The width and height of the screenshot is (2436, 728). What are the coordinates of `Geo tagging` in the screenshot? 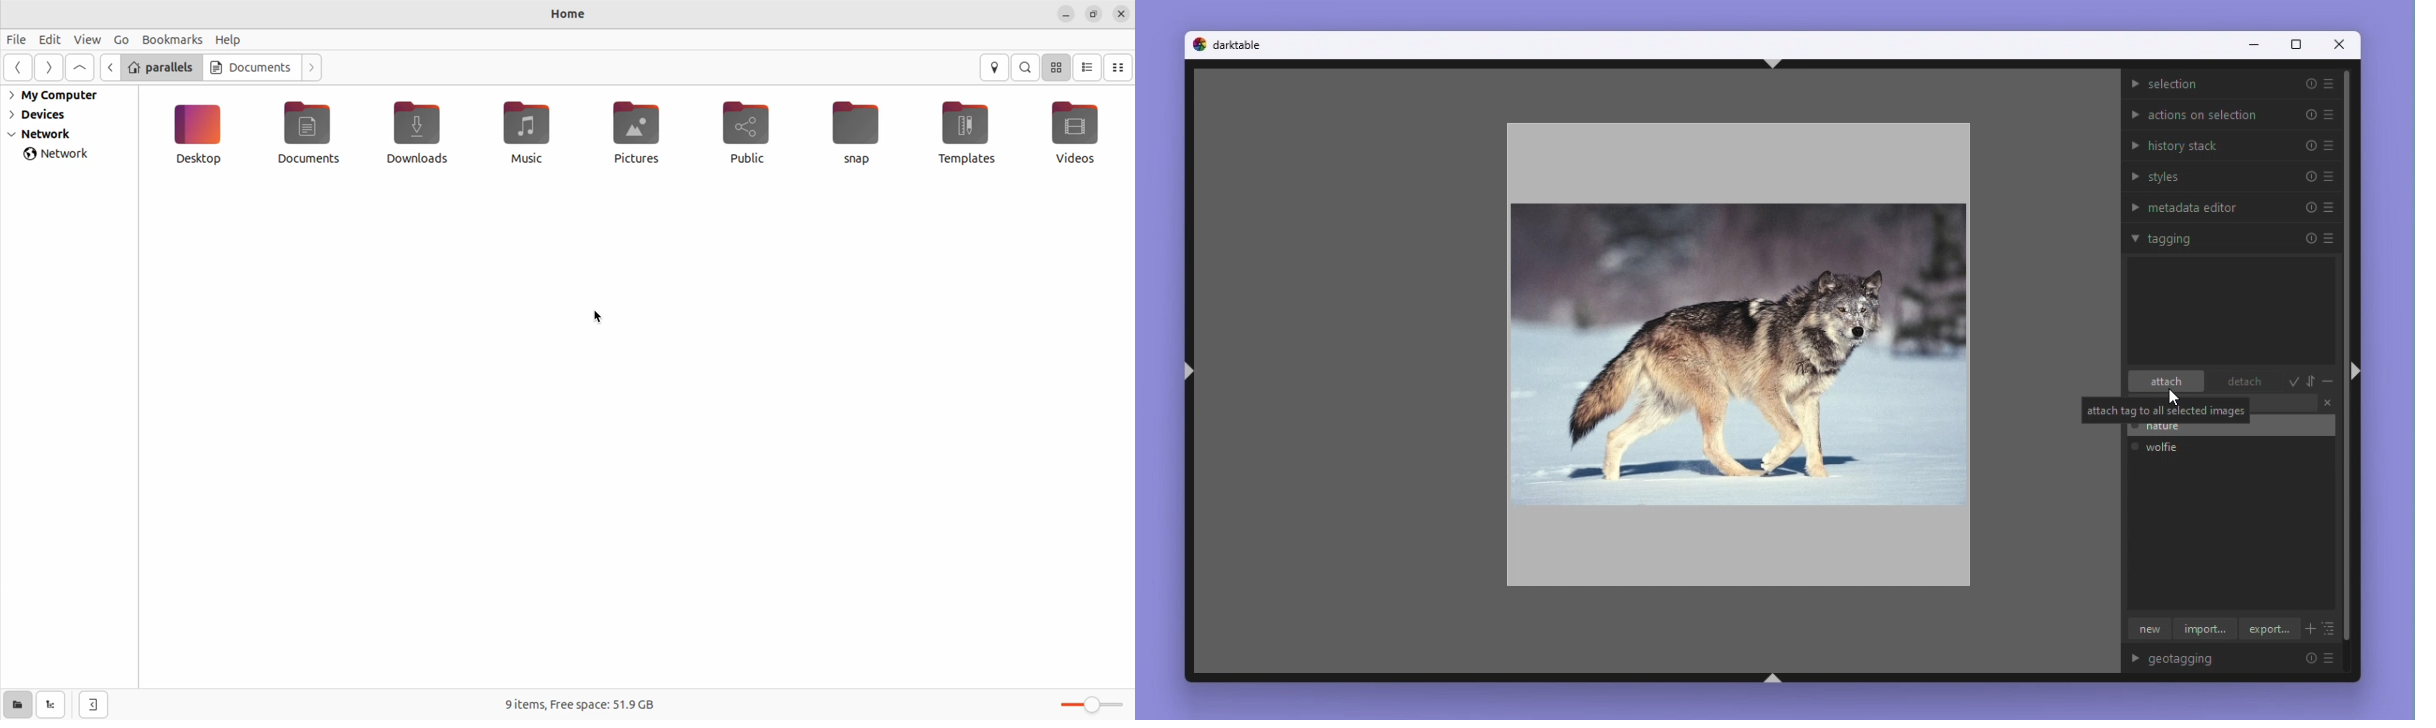 It's located at (2239, 660).